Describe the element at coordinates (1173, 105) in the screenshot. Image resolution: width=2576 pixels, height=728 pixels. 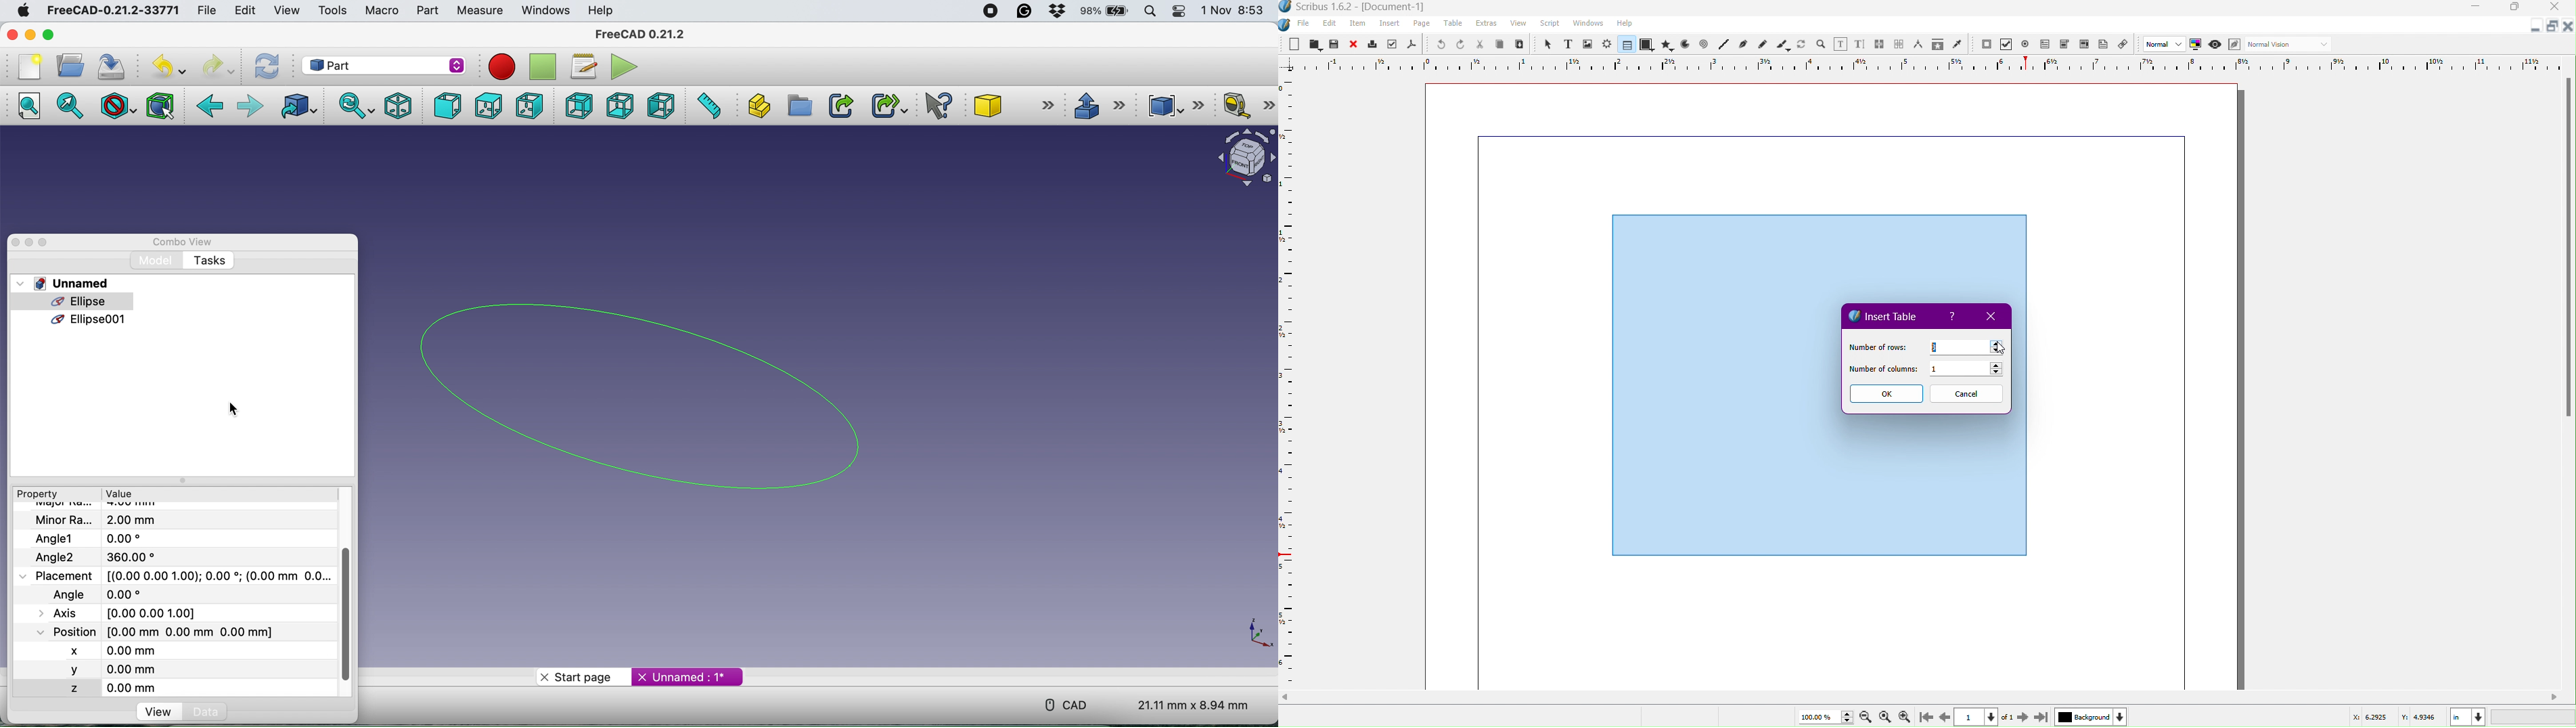
I see `compound tools` at that location.